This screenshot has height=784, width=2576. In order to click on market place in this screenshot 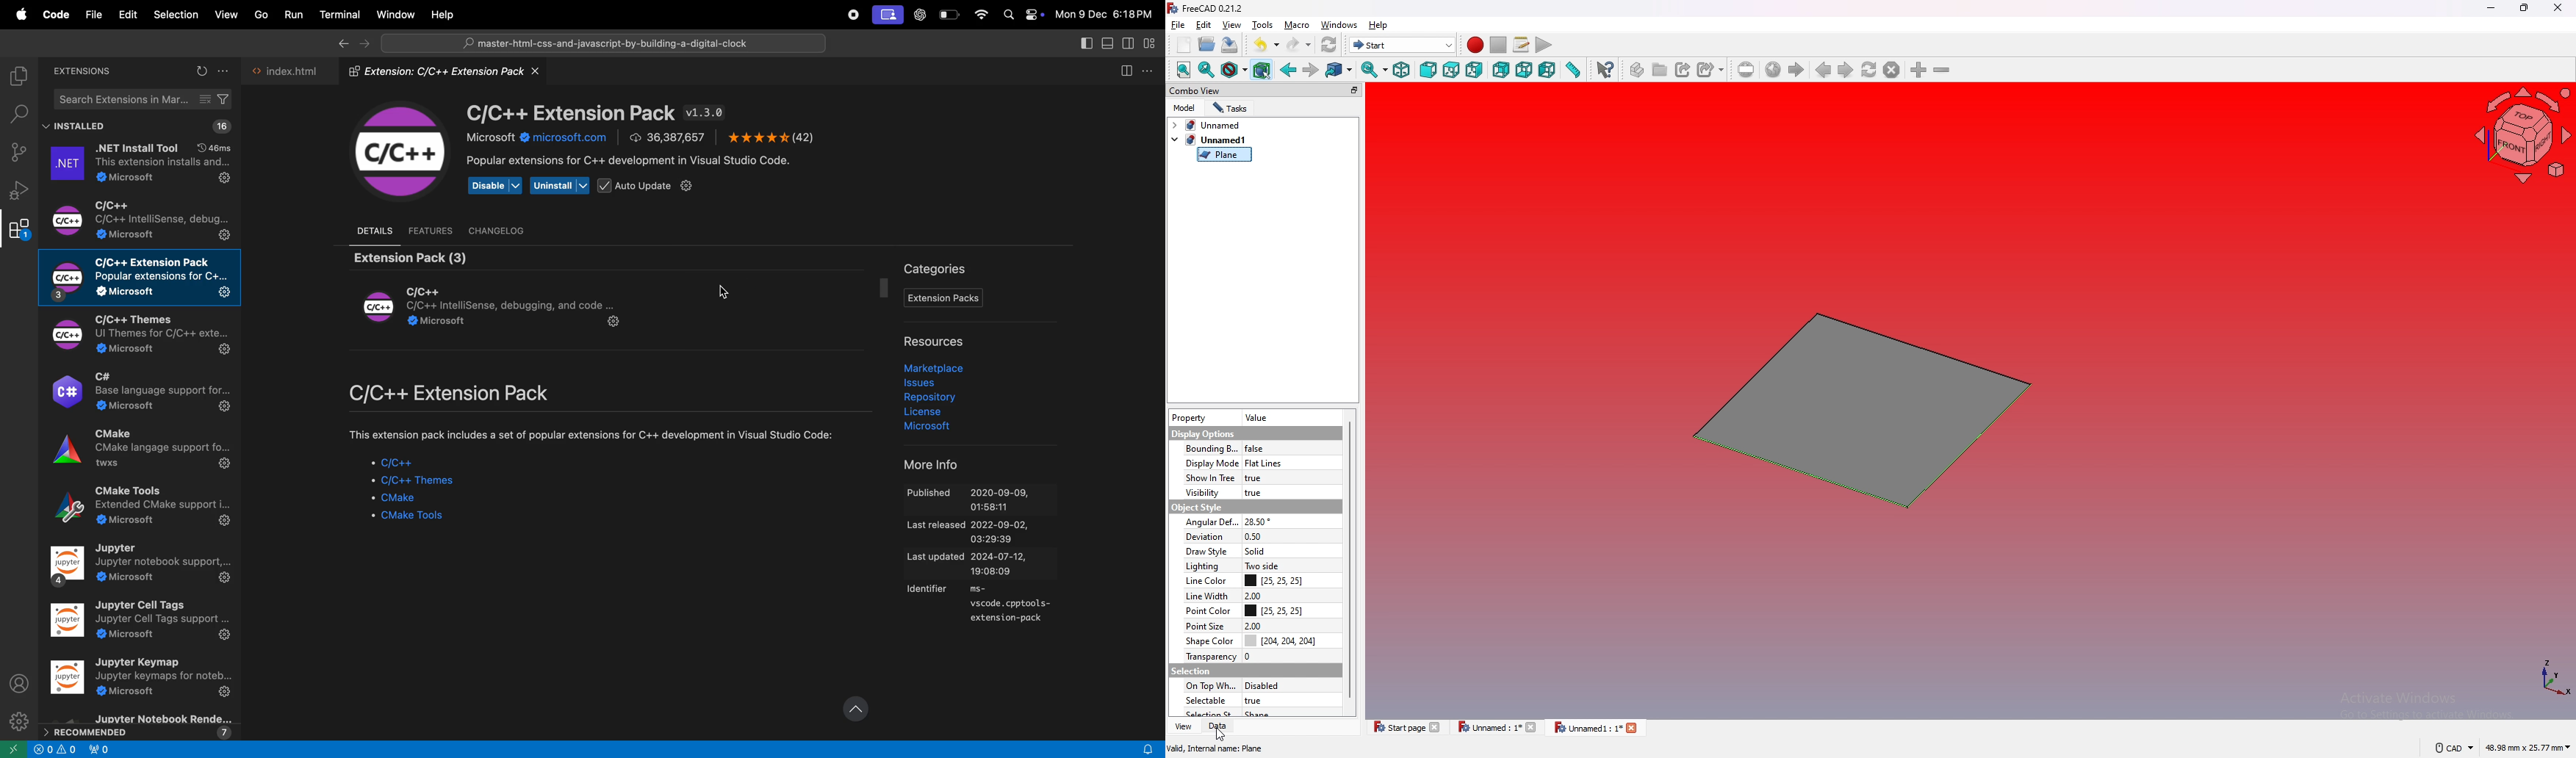, I will do `click(939, 368)`.